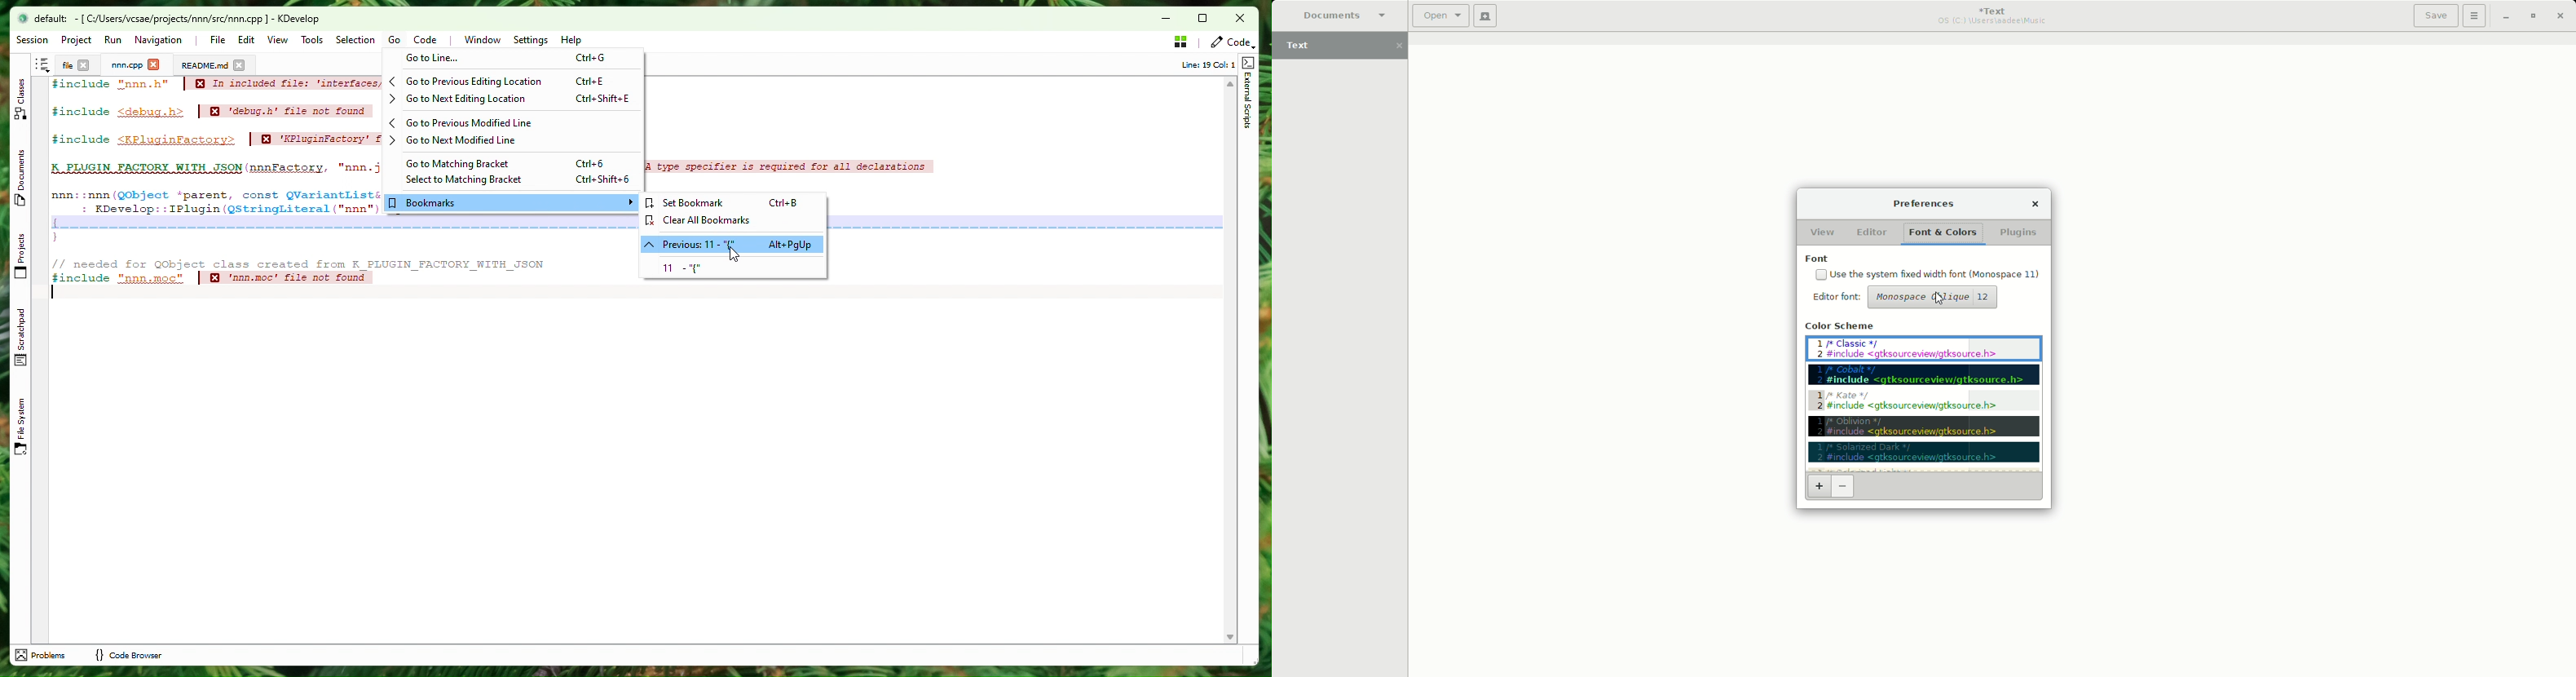 This screenshot has width=2576, height=700. Describe the element at coordinates (511, 81) in the screenshot. I see `Go to previous editing location` at that location.